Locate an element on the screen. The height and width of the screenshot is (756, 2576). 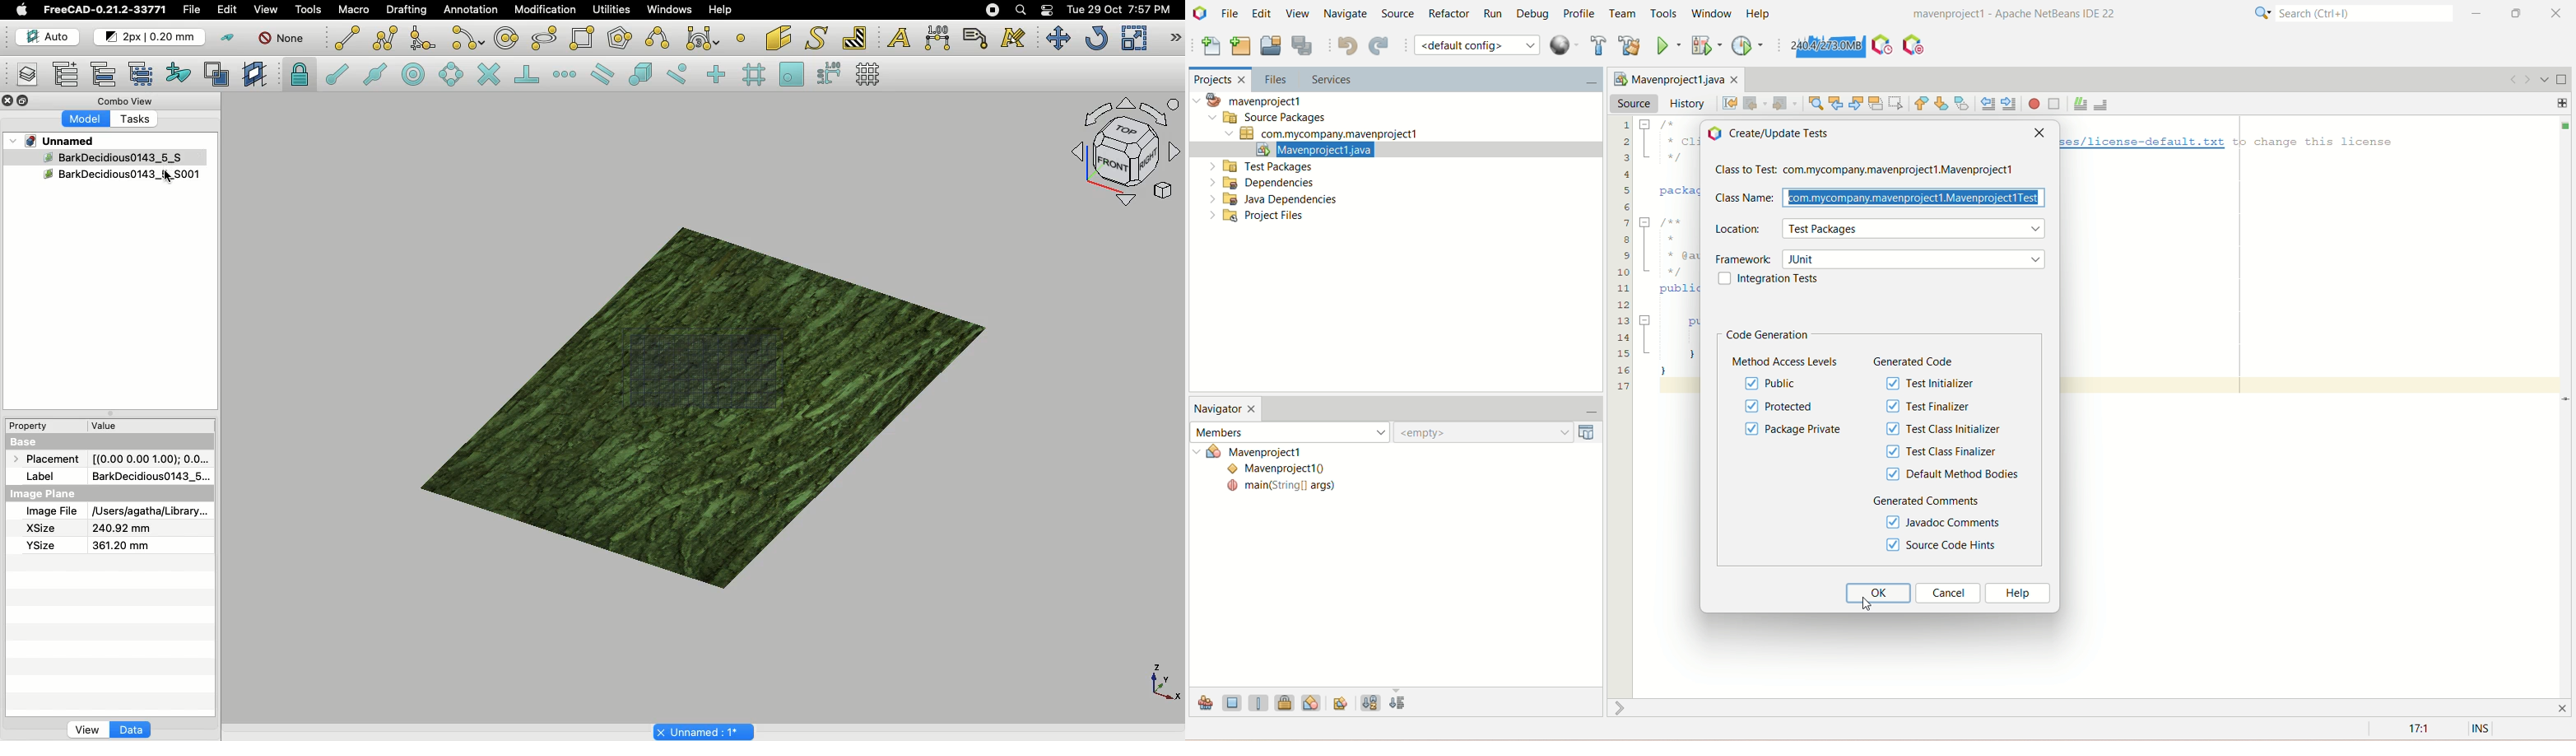
test initializer is located at coordinates (1929, 381).